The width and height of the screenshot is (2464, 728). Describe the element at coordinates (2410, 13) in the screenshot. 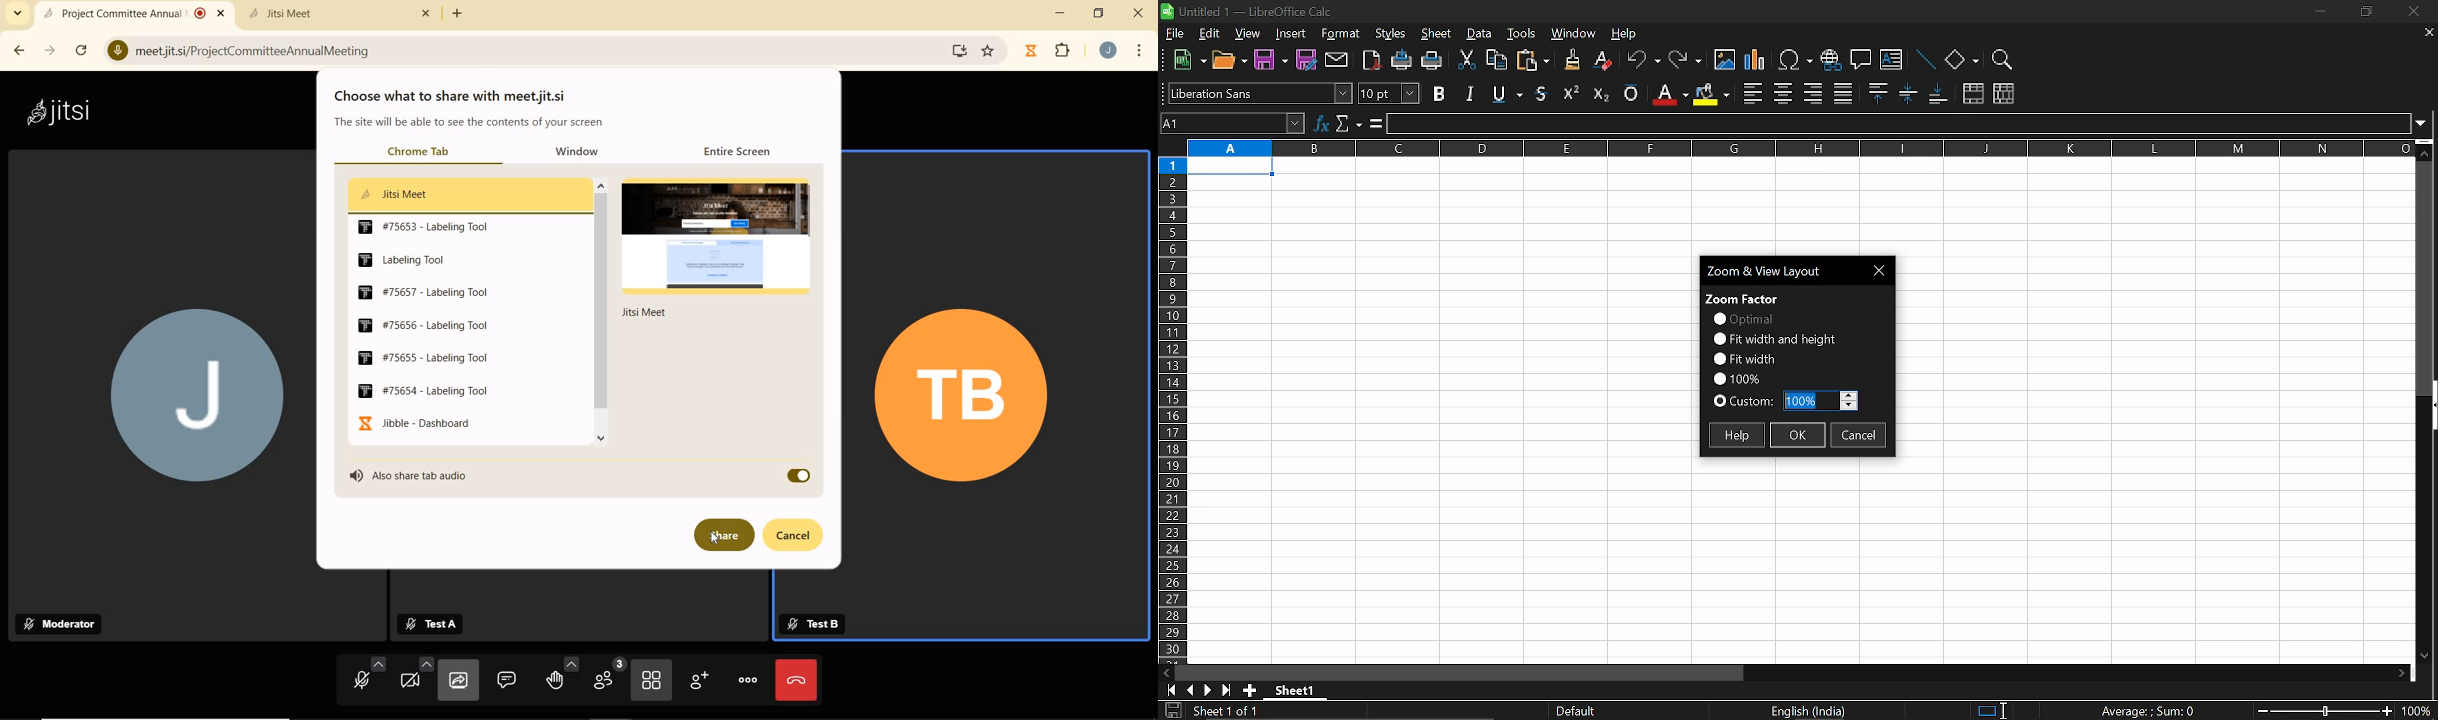

I see `close` at that location.